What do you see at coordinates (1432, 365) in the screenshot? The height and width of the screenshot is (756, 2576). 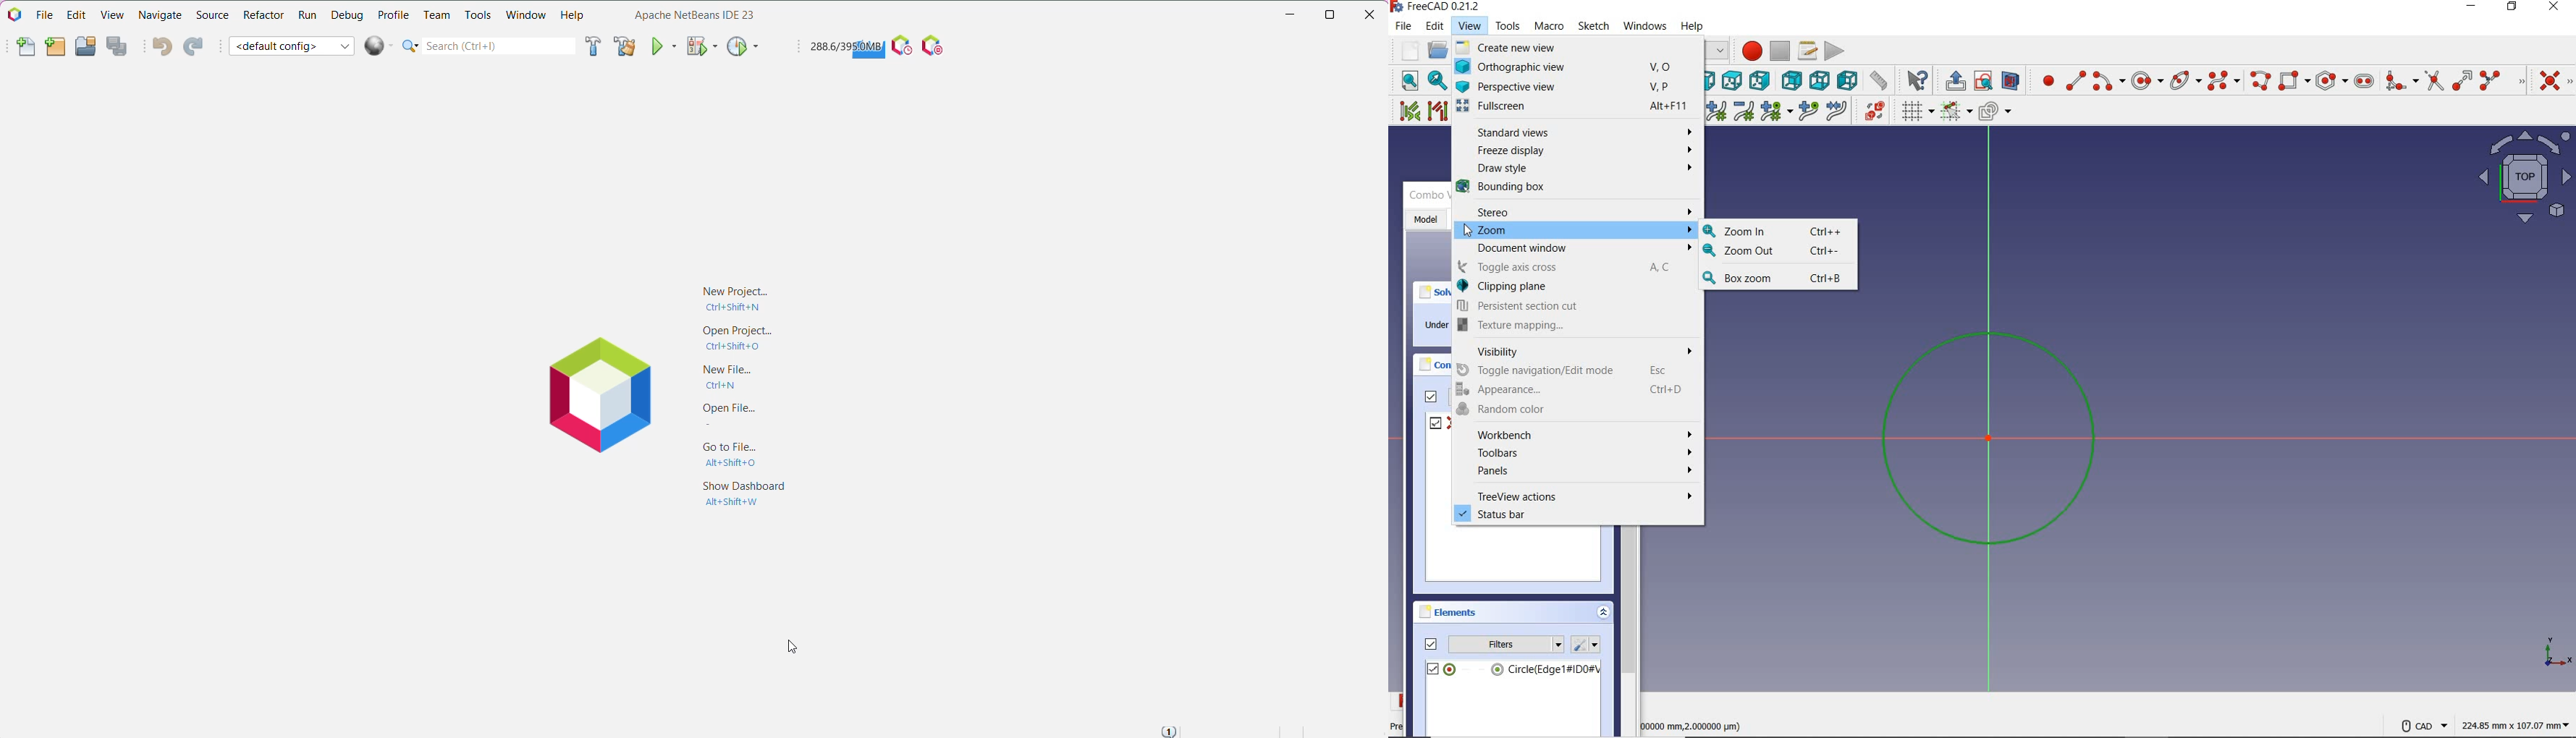 I see `constraints` at bounding box center [1432, 365].